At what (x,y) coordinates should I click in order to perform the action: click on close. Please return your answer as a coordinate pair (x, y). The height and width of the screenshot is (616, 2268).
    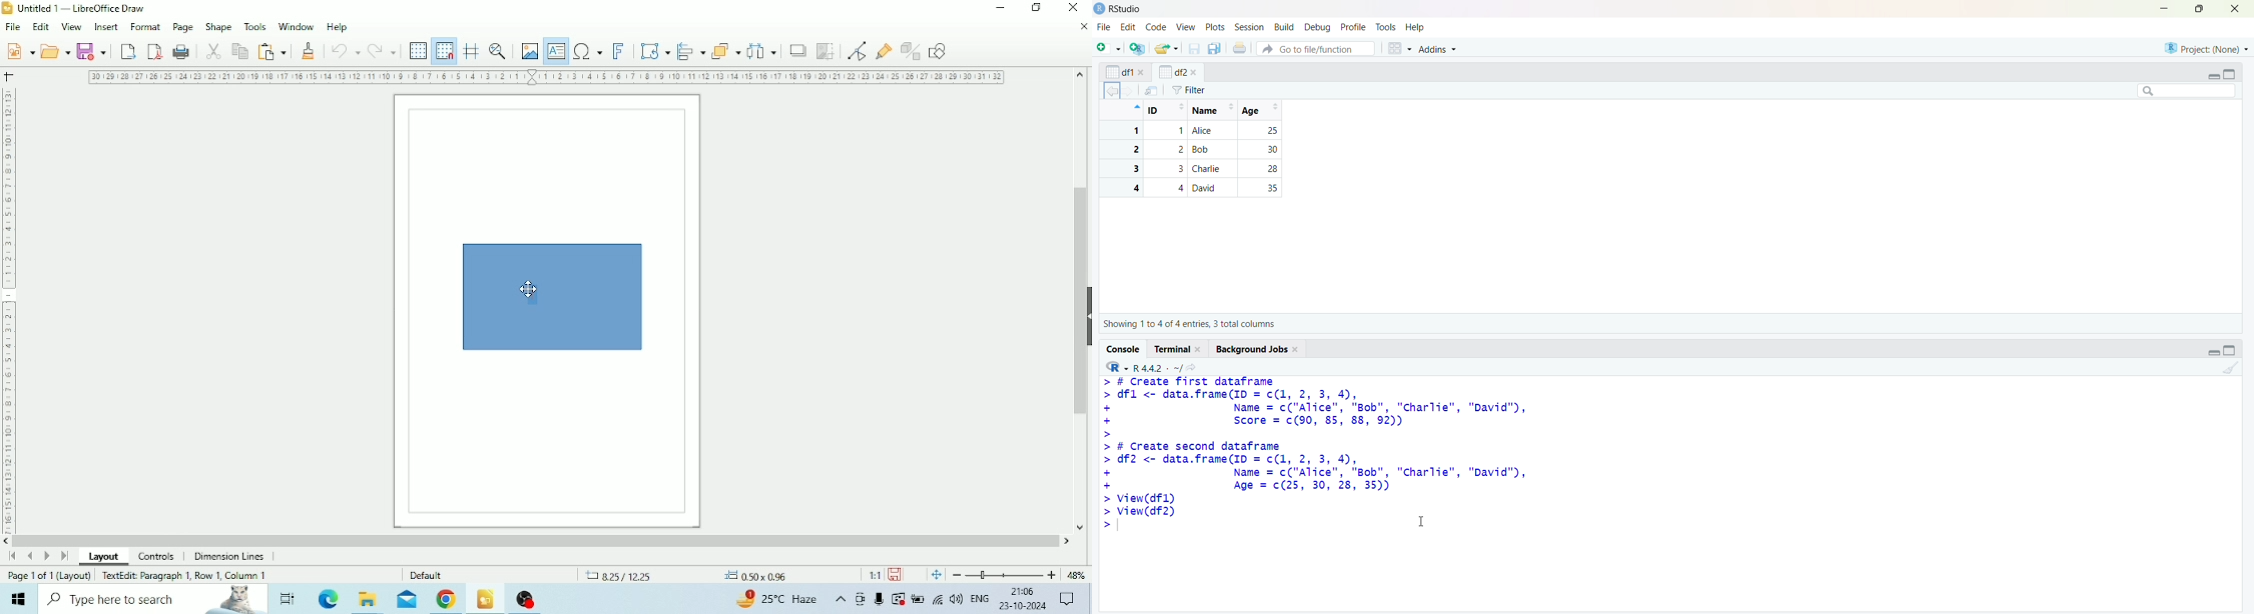
    Looking at the image, I should click on (1200, 349).